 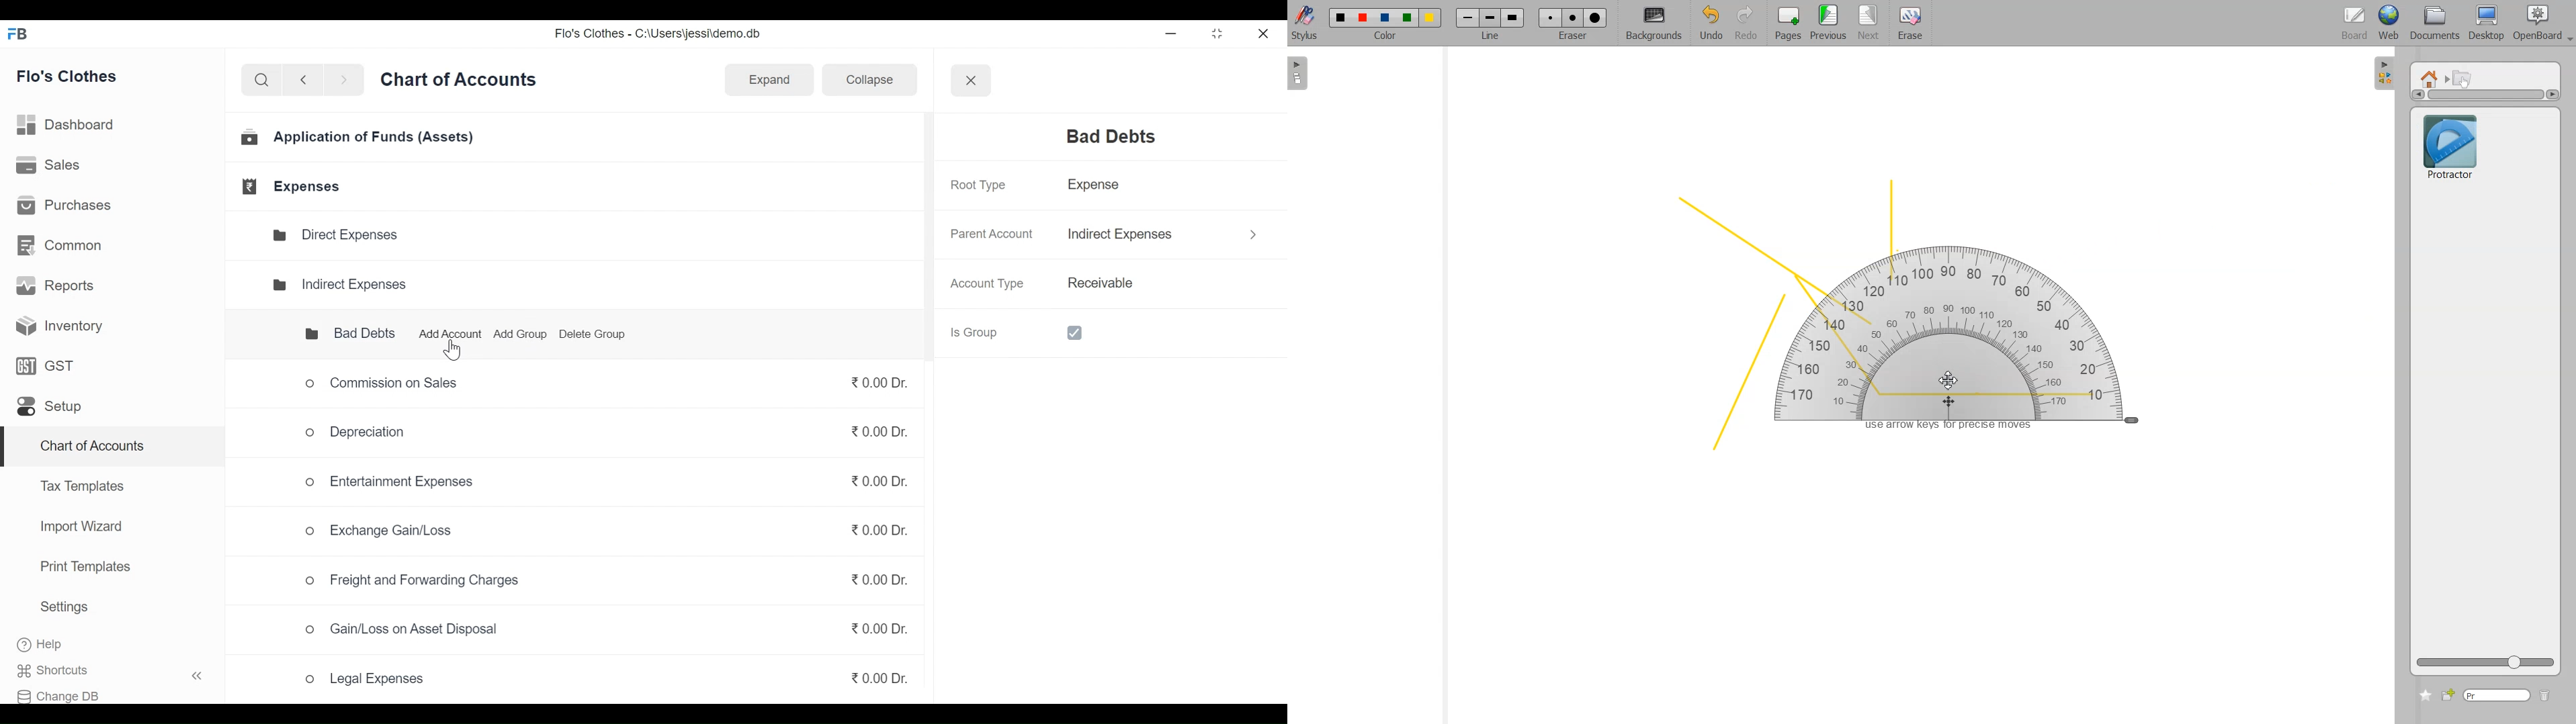 What do you see at coordinates (1029, 332) in the screenshot?
I see `Is Group` at bounding box center [1029, 332].